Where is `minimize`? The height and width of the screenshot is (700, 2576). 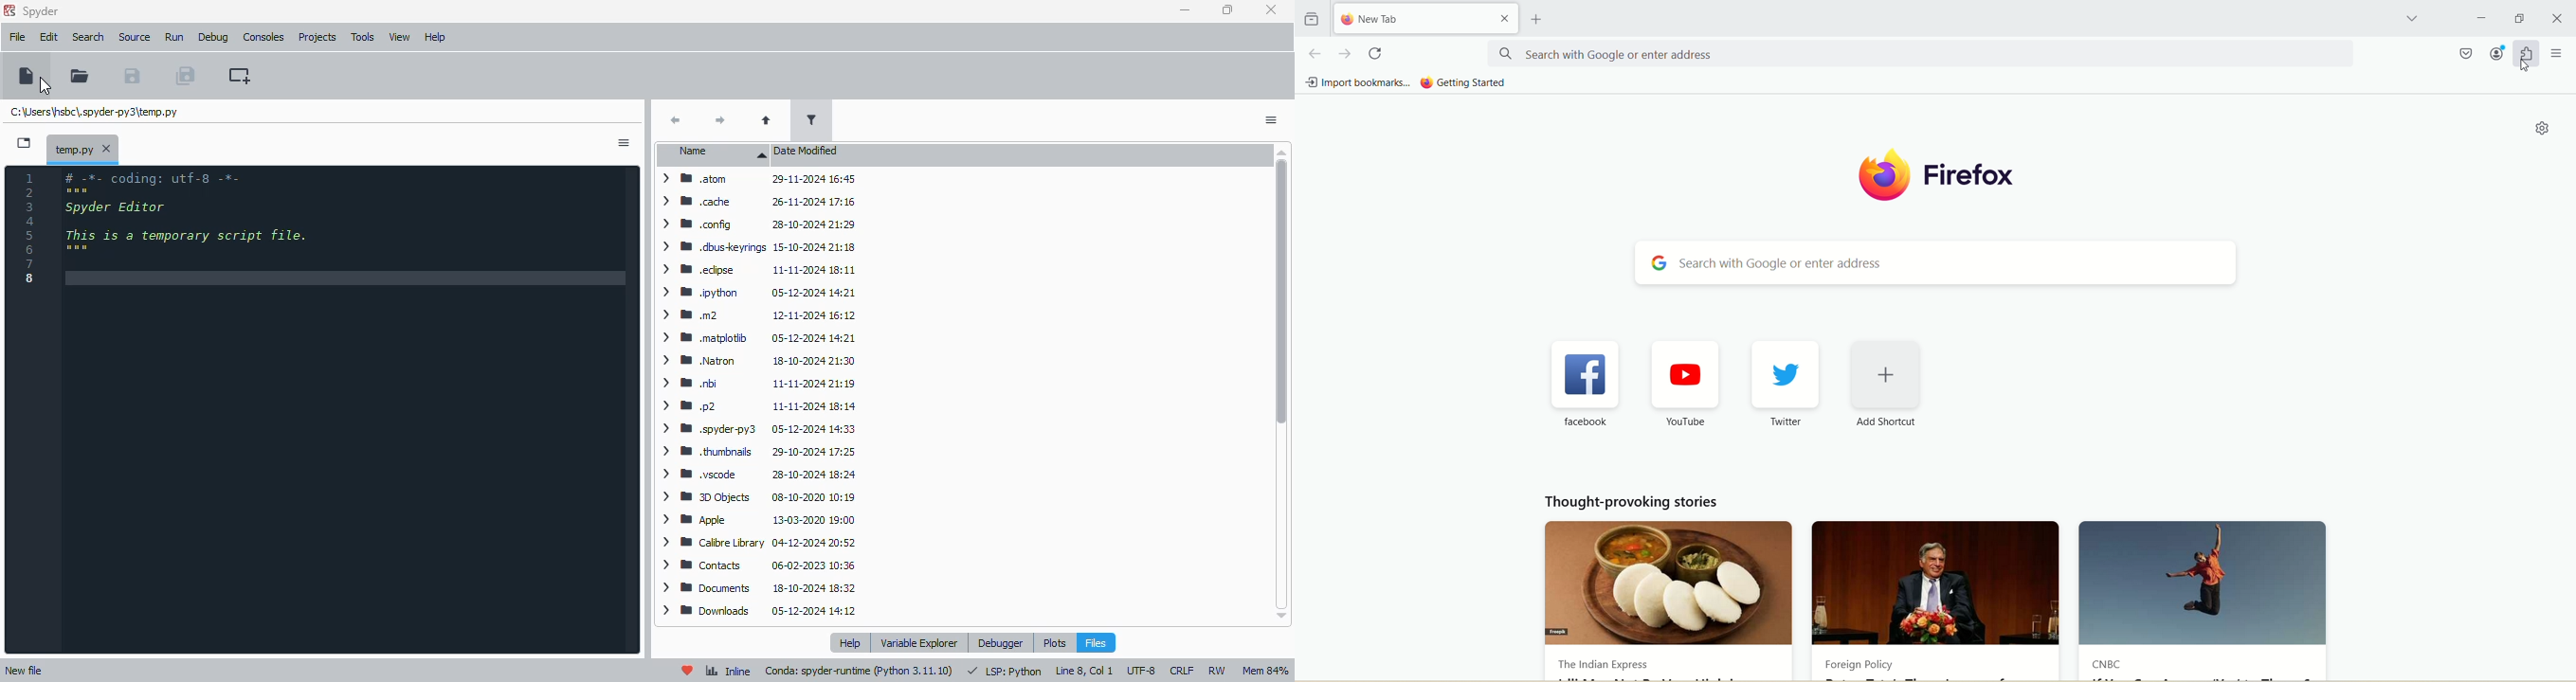
minimize is located at coordinates (1187, 9).